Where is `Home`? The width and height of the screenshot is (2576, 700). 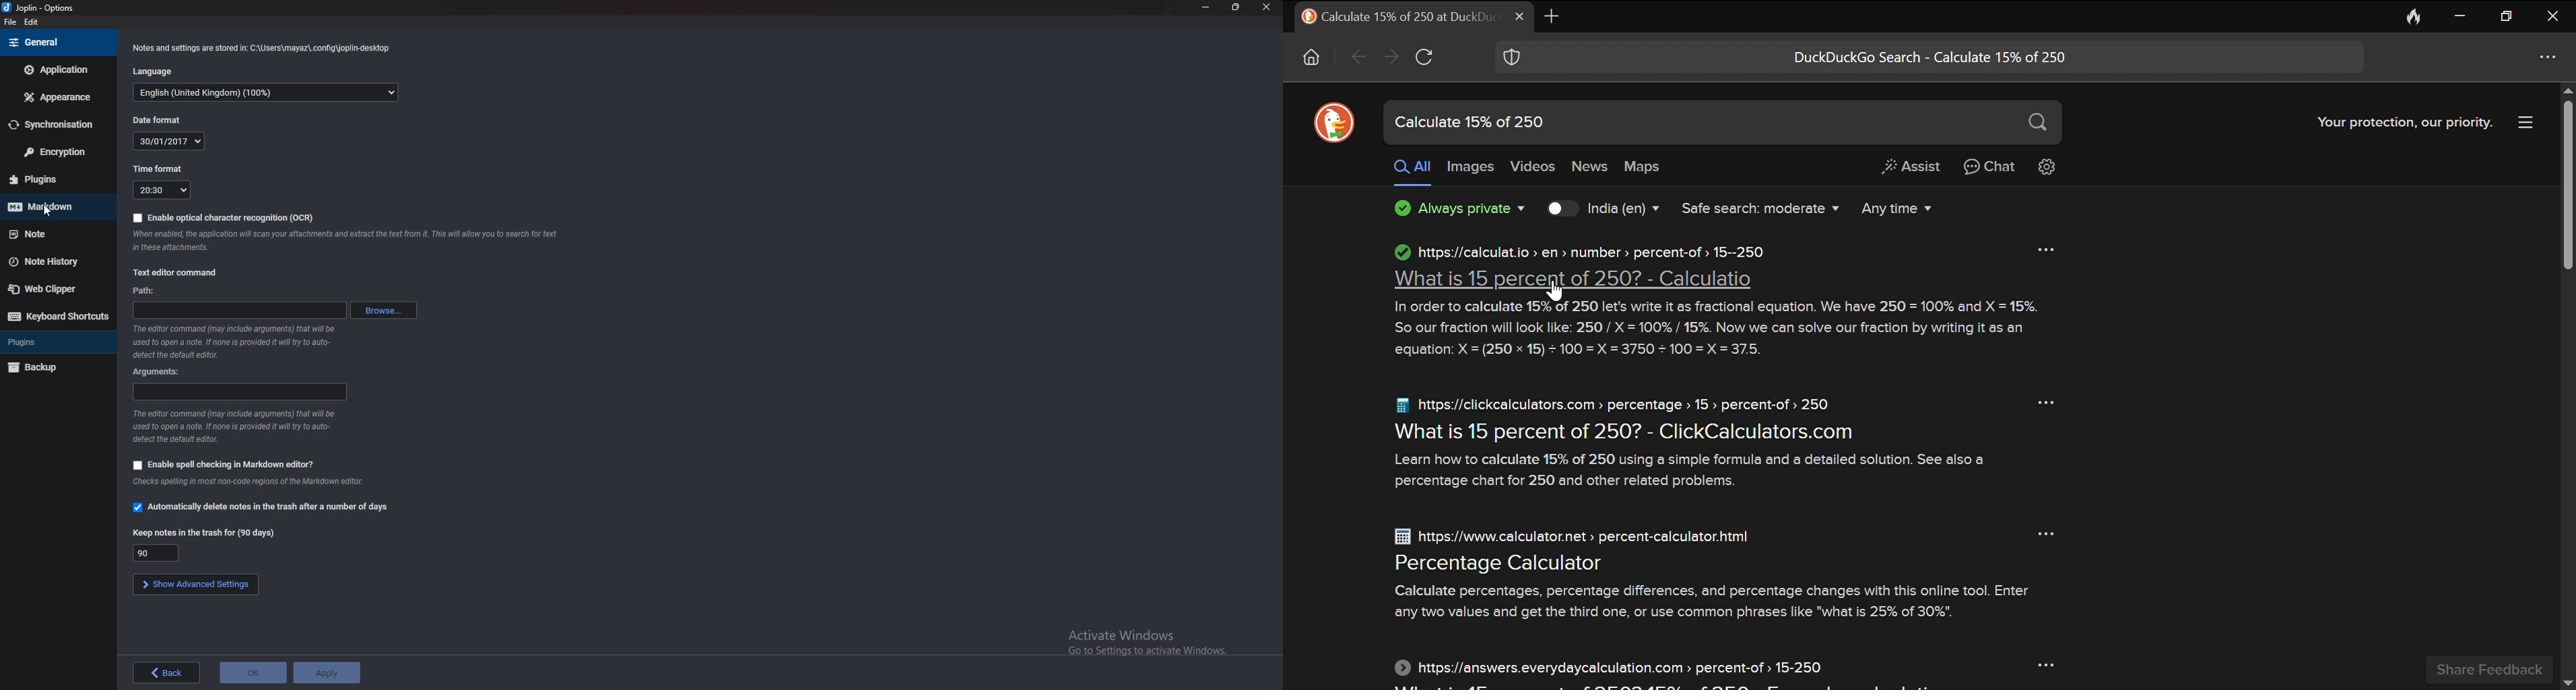
Home is located at coordinates (1313, 57).